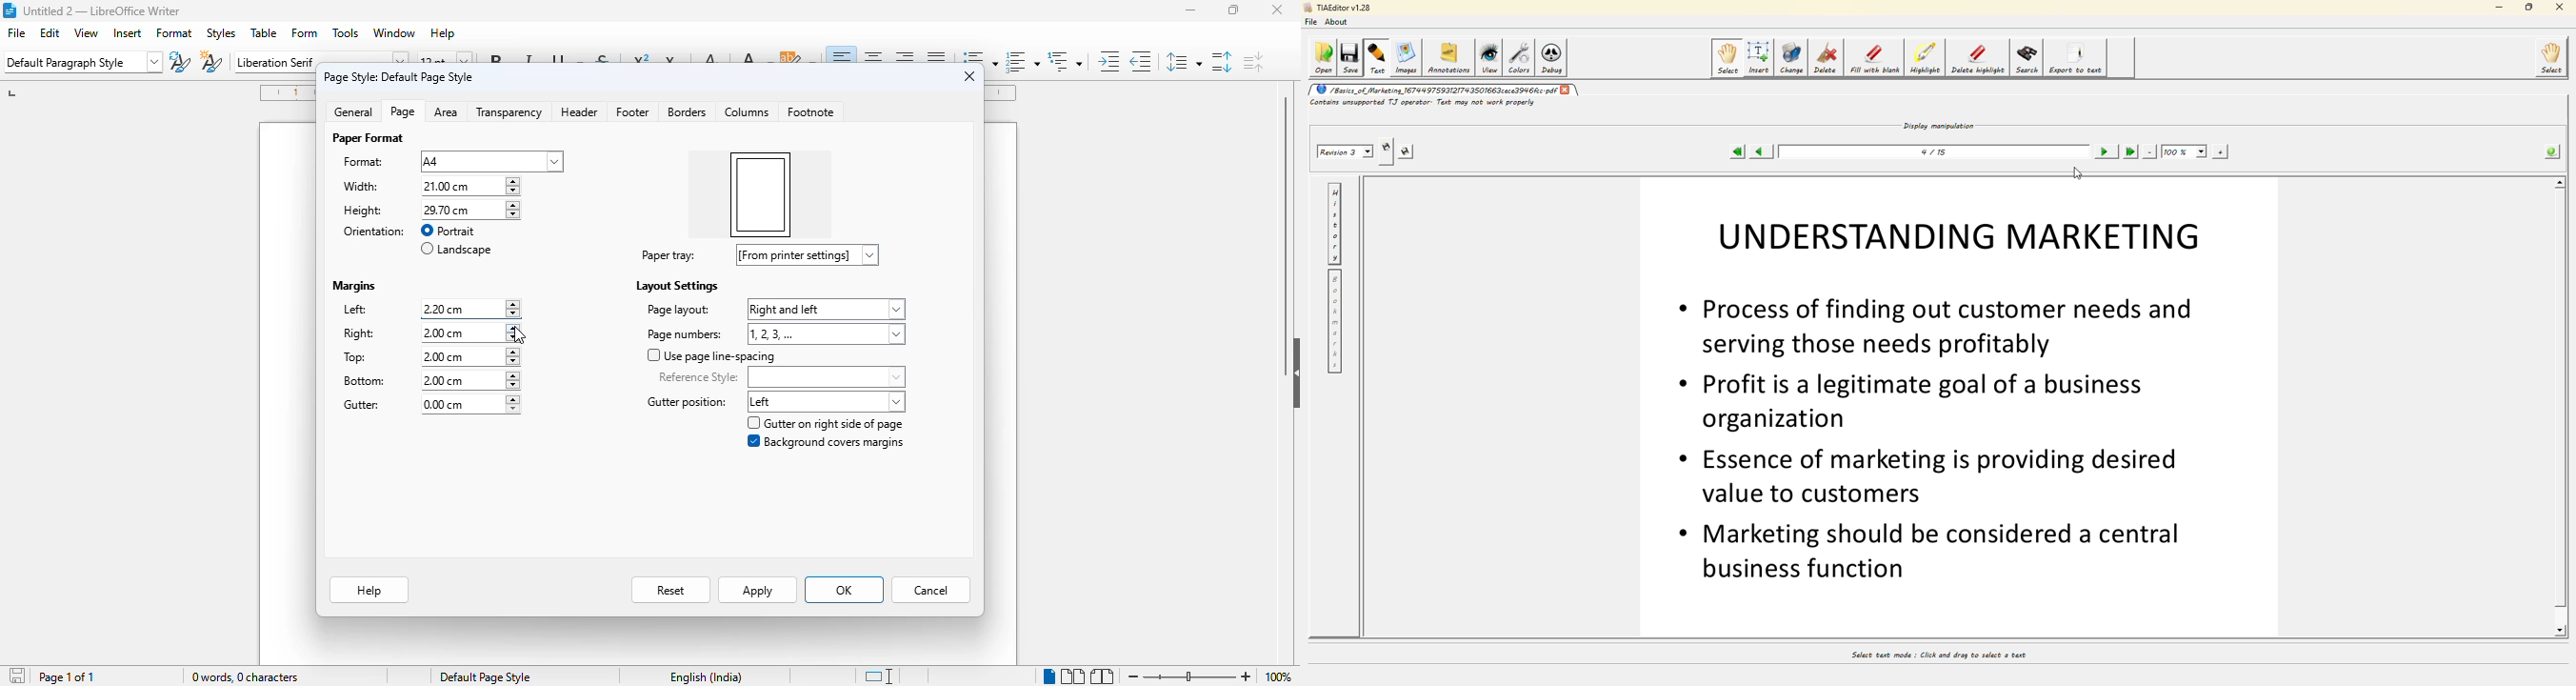 The width and height of the screenshot is (2576, 700). I want to click on background covers margins, so click(826, 442).